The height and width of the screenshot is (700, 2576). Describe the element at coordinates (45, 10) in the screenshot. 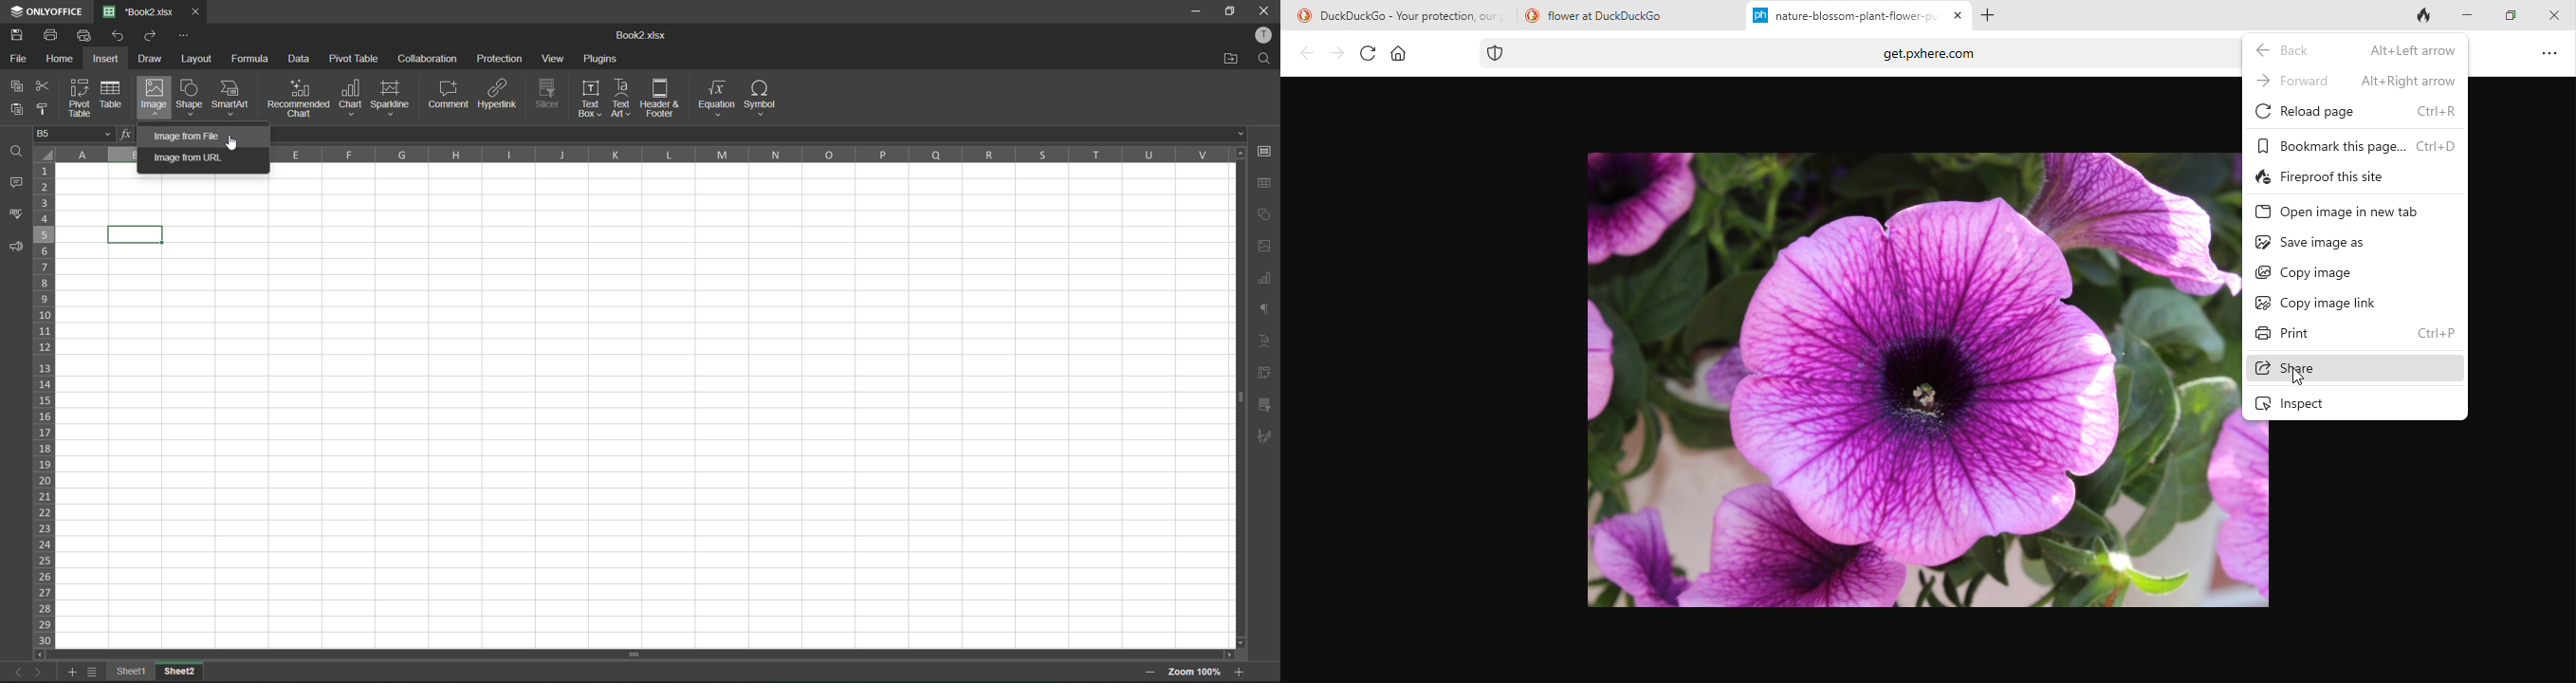

I see `ONLY OFFICE` at that location.